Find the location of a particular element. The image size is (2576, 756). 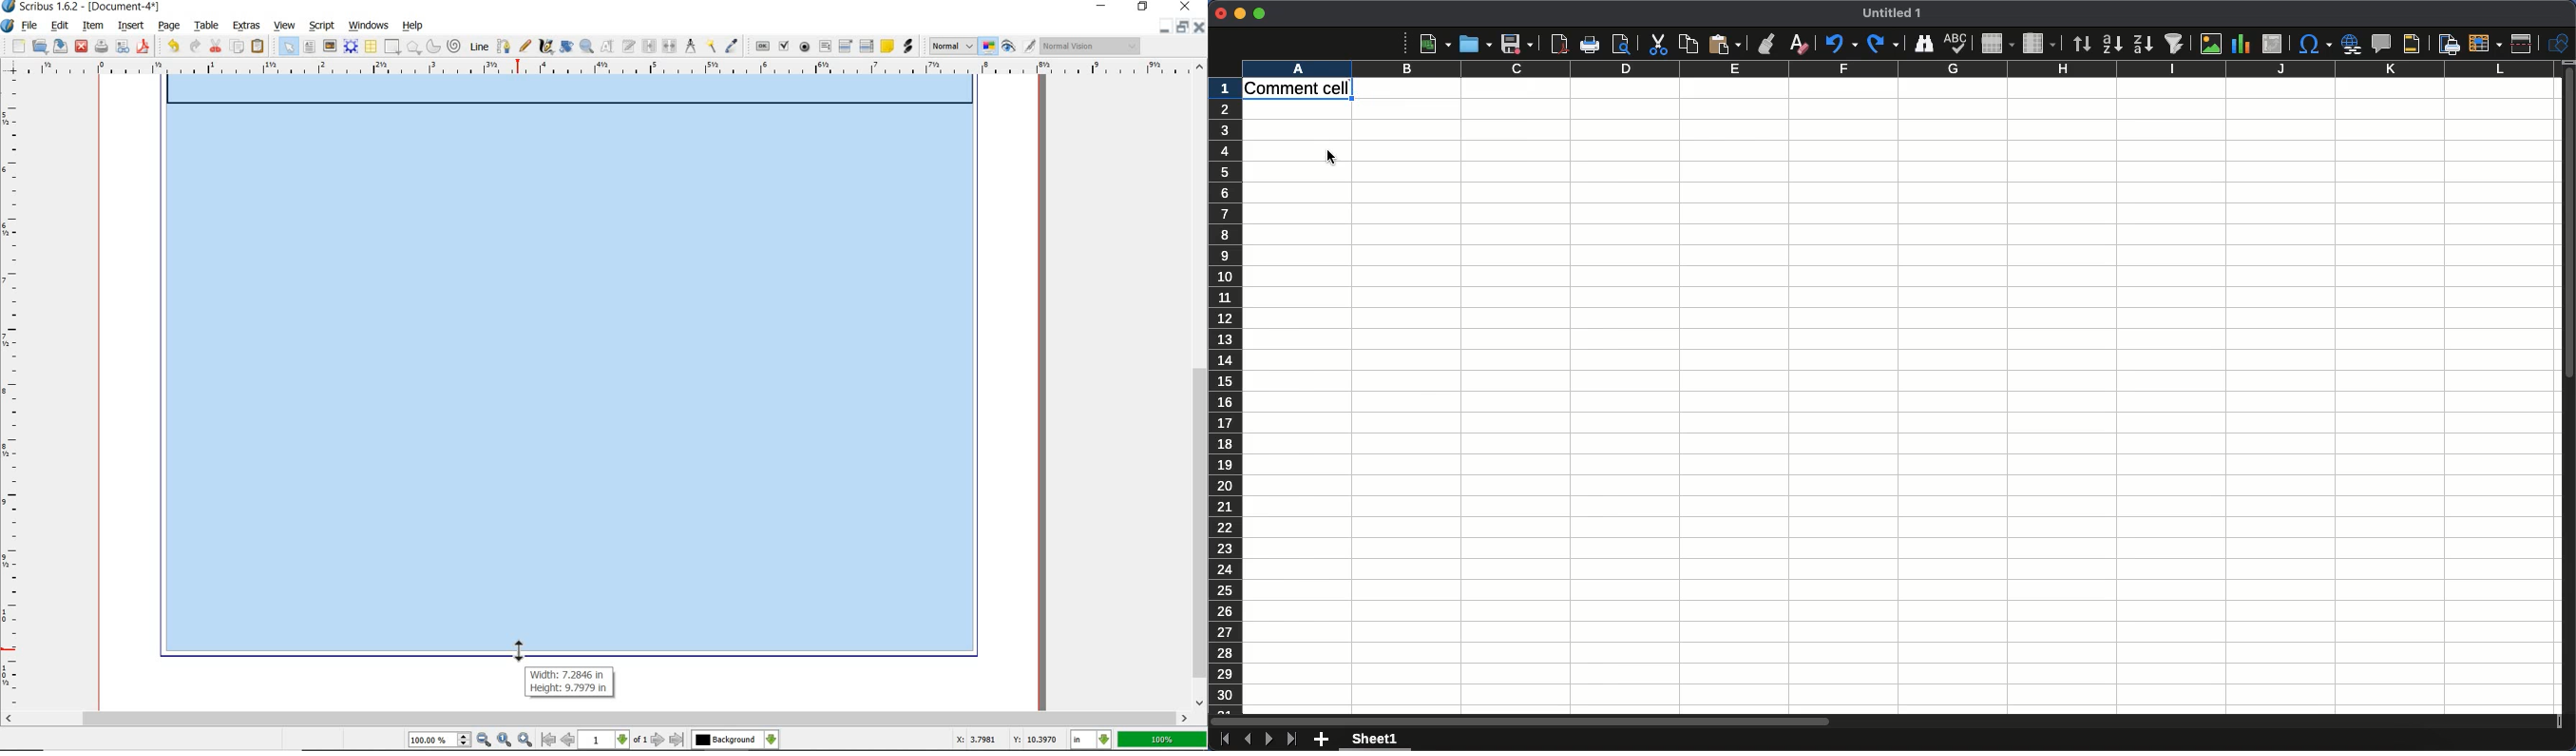

Ascending is located at coordinates (2109, 43).